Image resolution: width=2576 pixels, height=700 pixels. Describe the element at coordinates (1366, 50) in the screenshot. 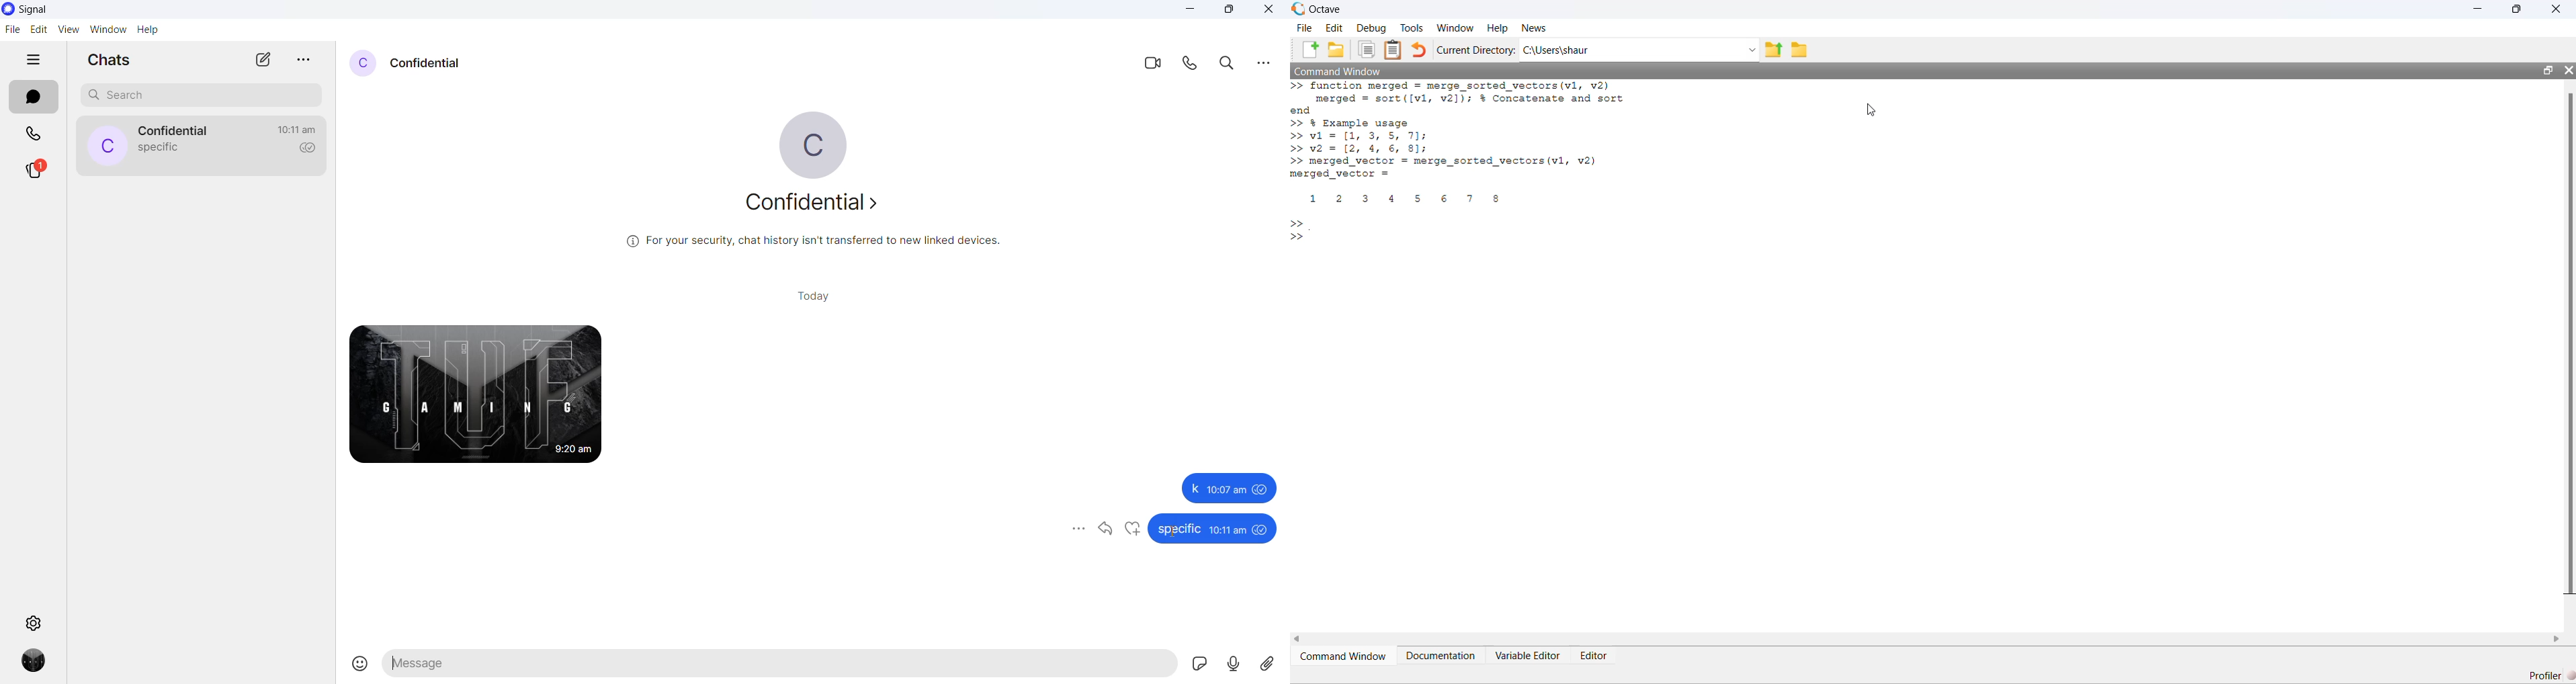

I see `copy` at that location.